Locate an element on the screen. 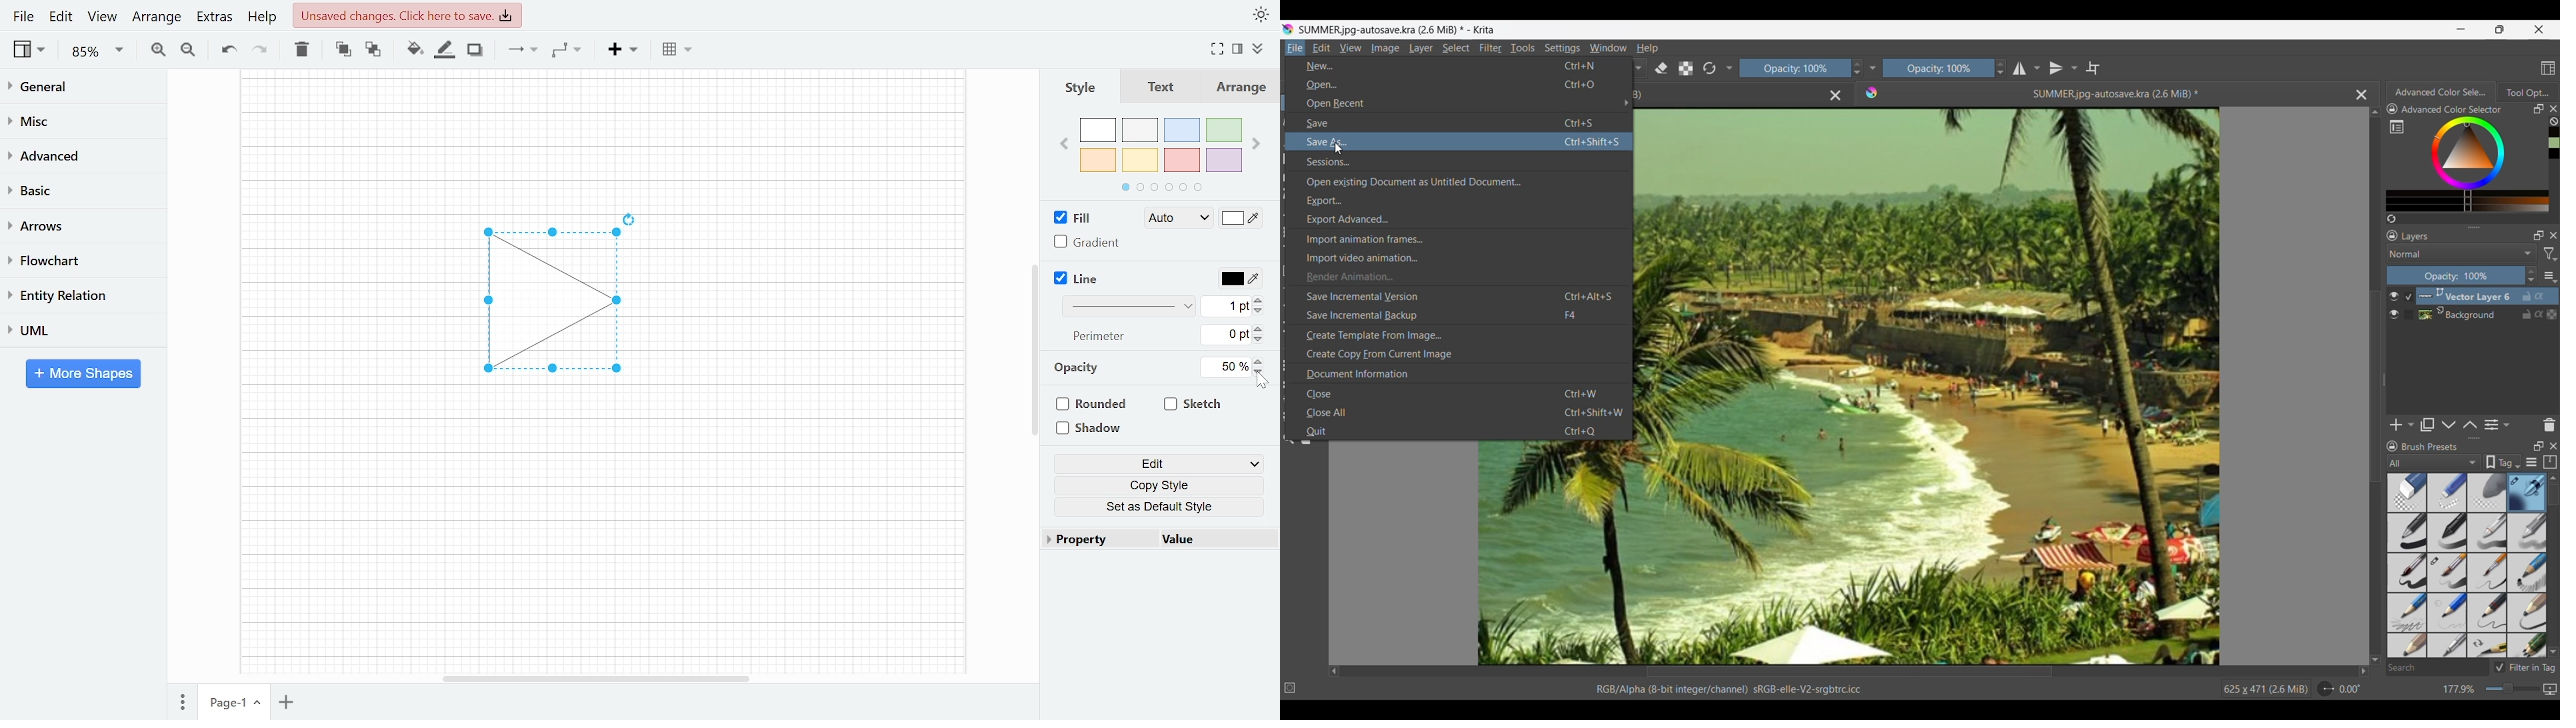 The height and width of the screenshot is (728, 2576). Create copy from current image is located at coordinates (1459, 354).